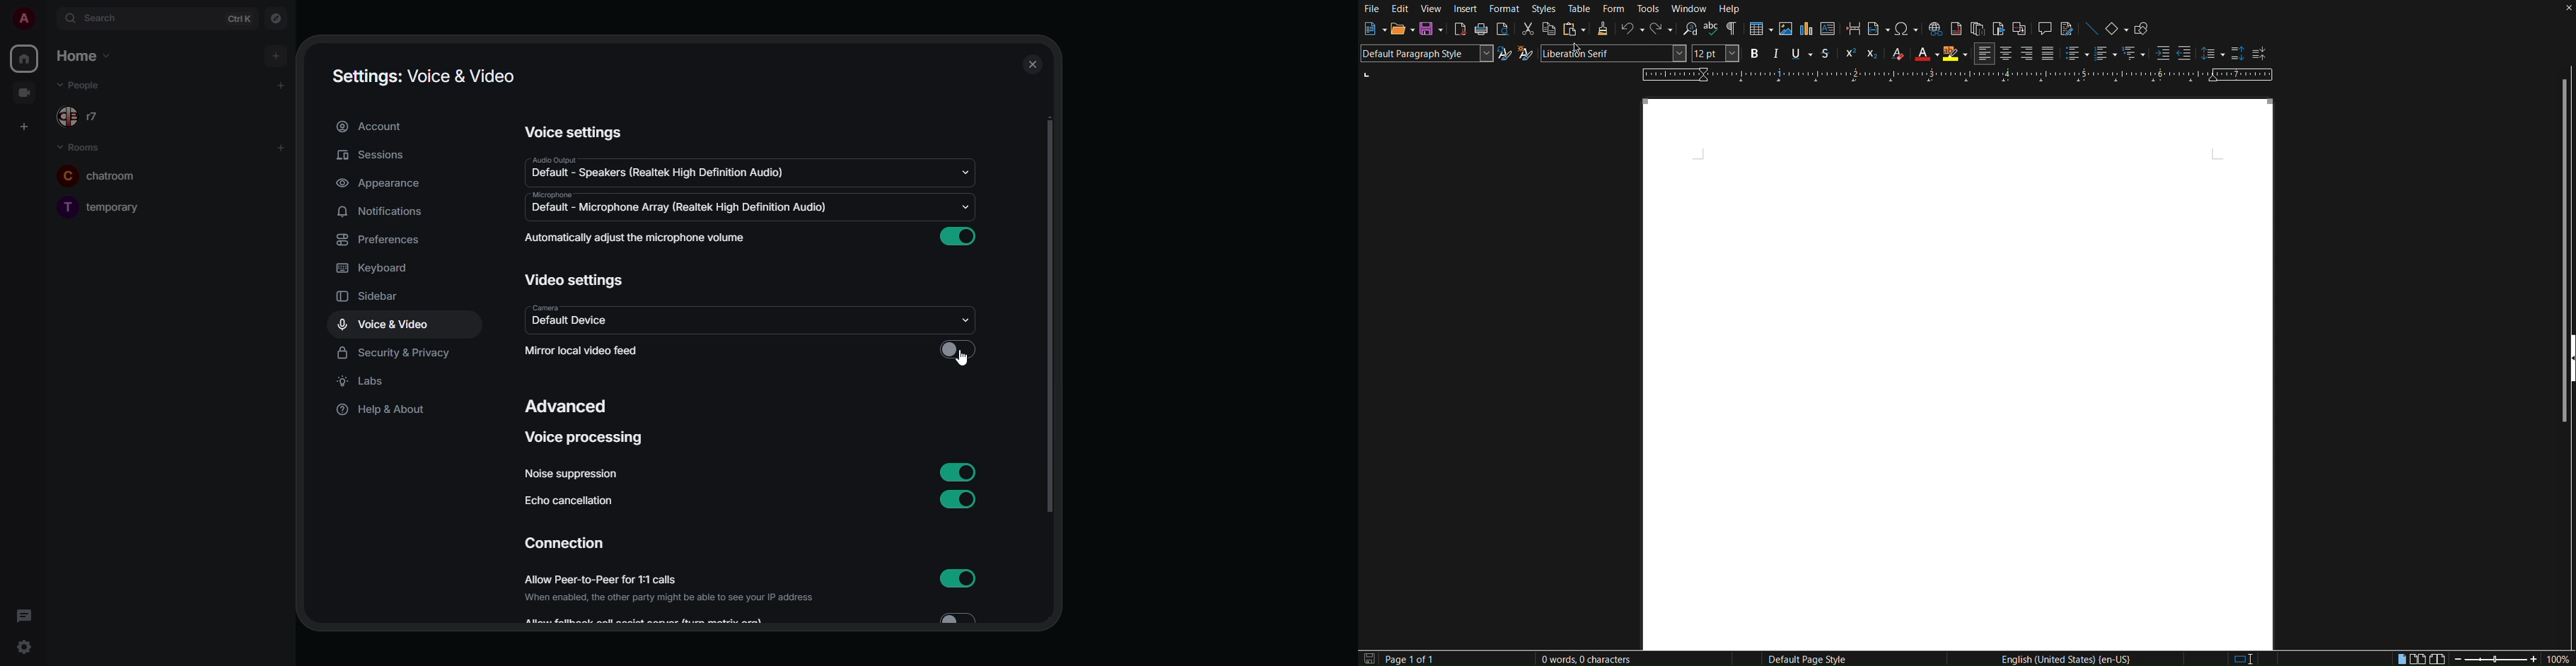 This screenshot has height=672, width=2576. Describe the element at coordinates (1032, 66) in the screenshot. I see `close` at that location.